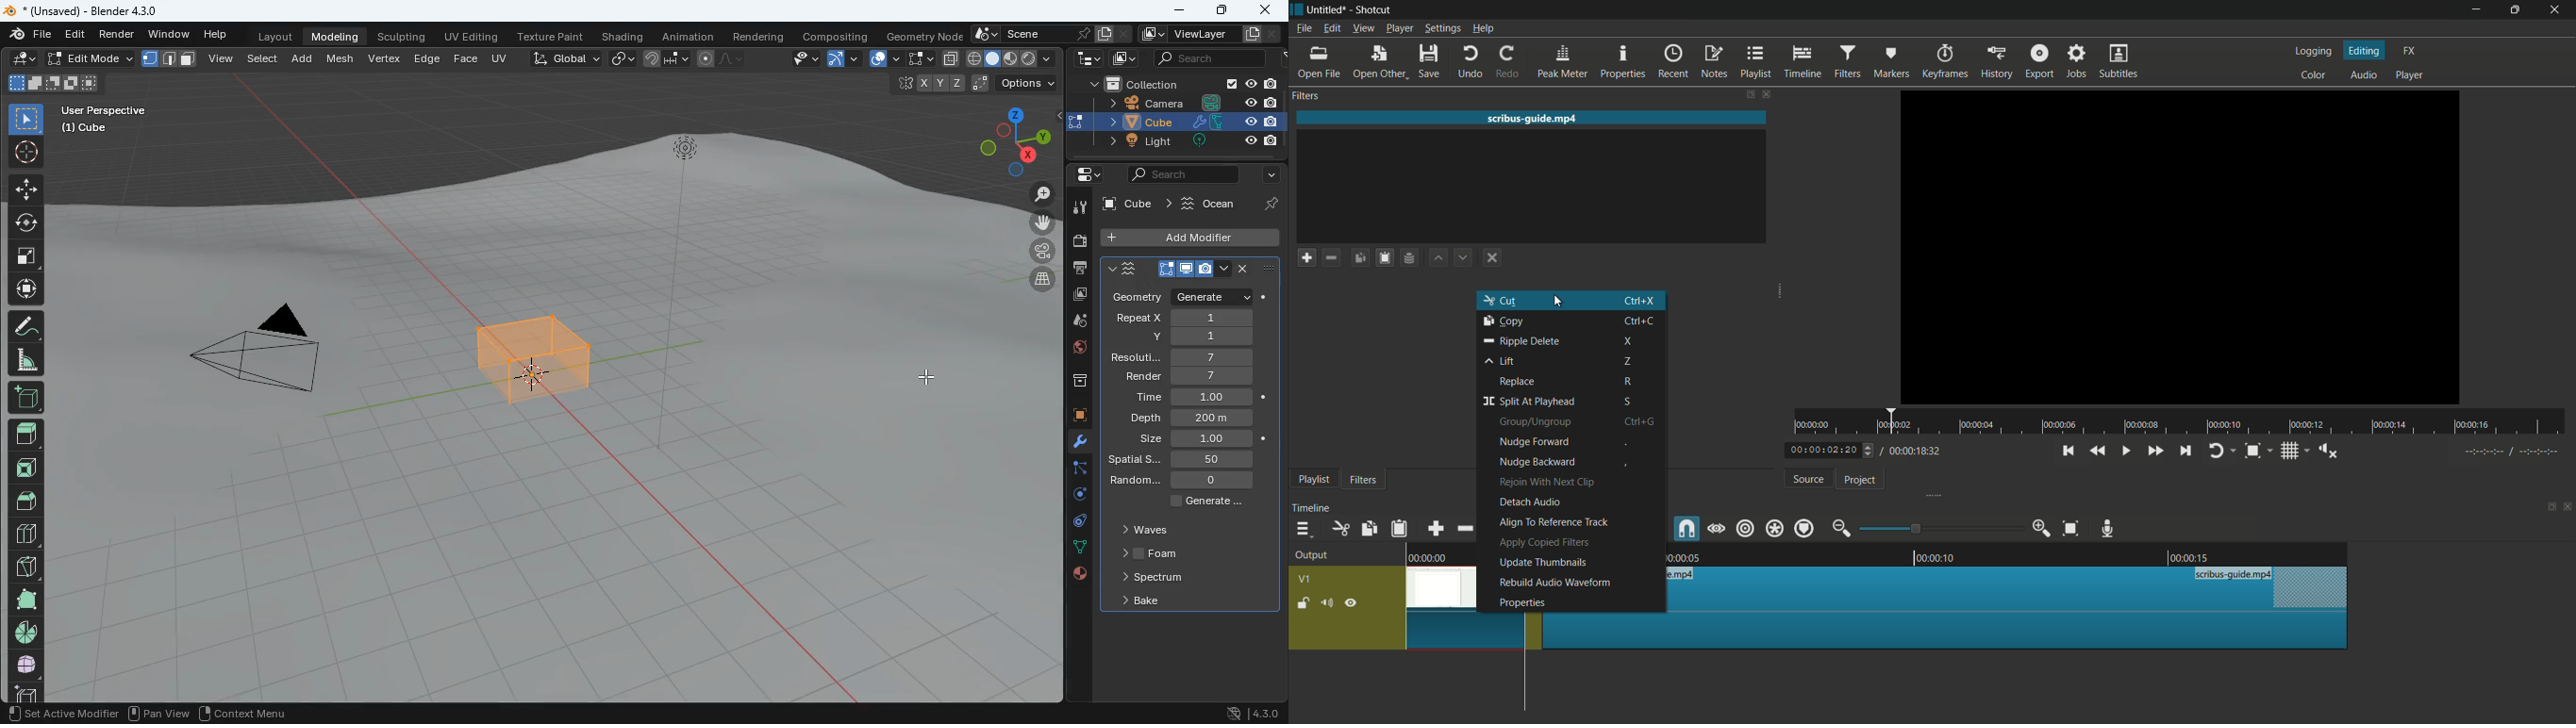 The width and height of the screenshot is (2576, 728). Describe the element at coordinates (1437, 257) in the screenshot. I see `move filter up` at that location.